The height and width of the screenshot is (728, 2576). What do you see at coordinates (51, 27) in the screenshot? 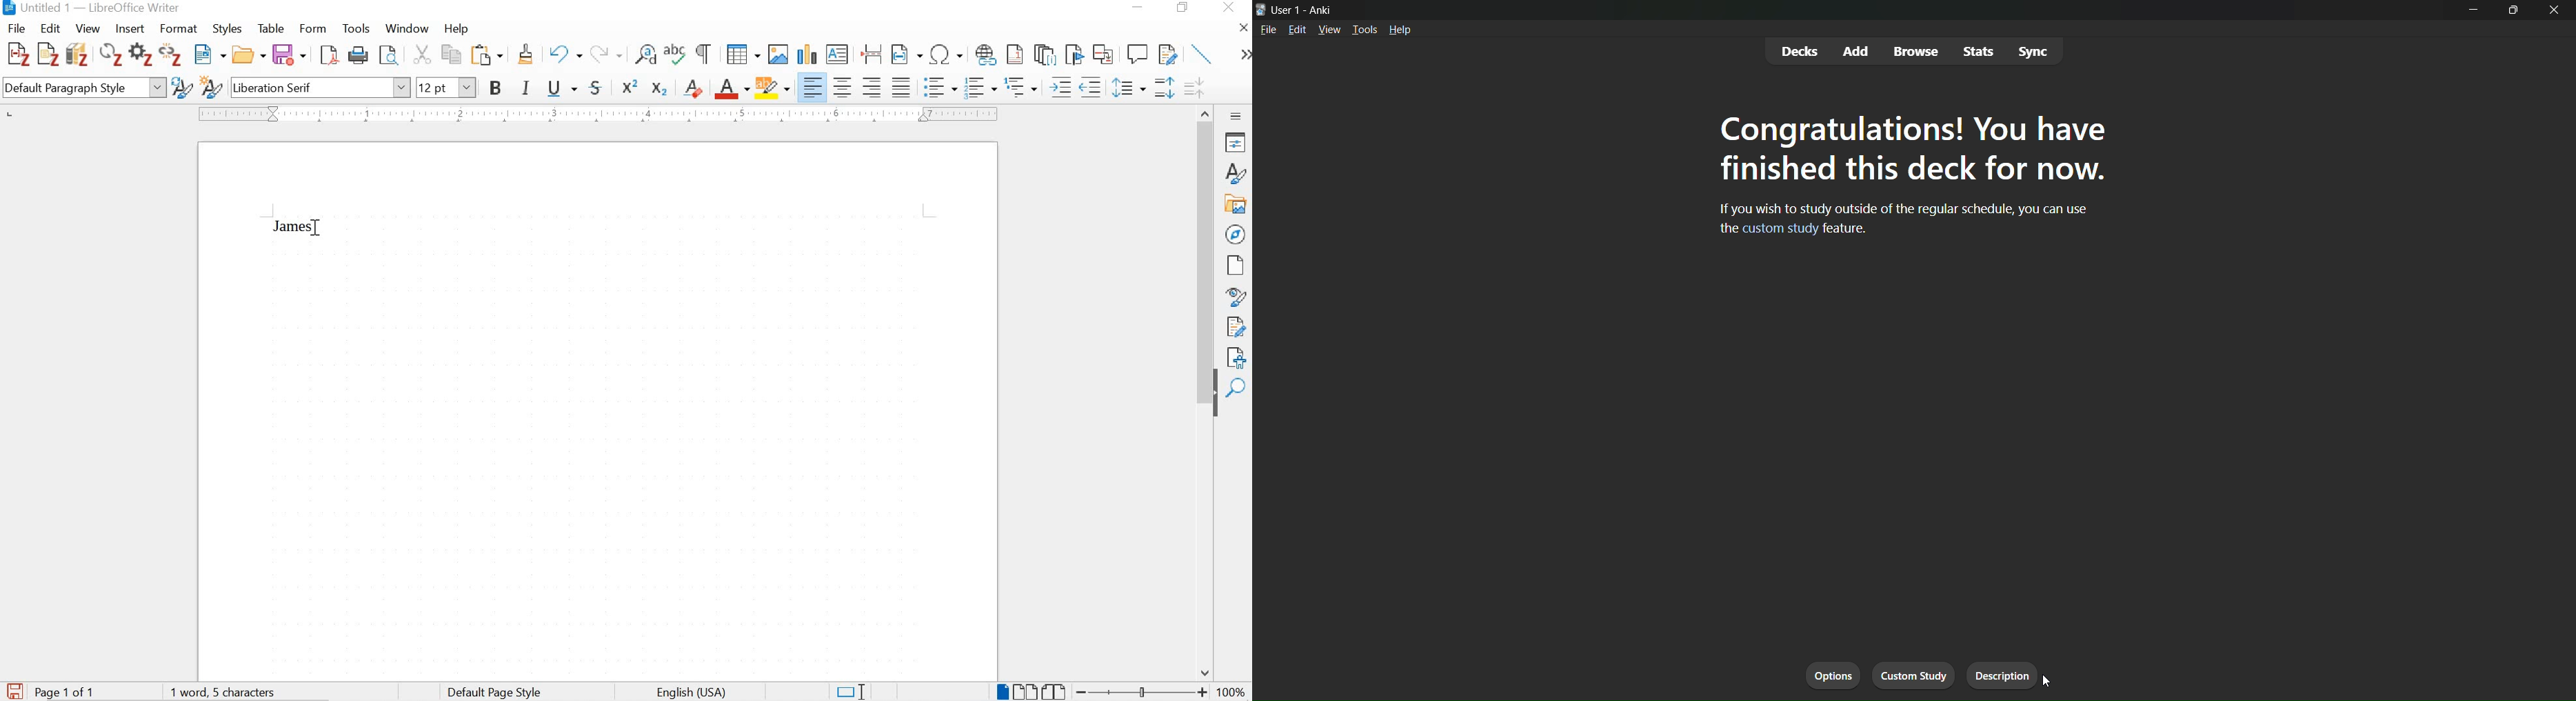
I see `edit` at bounding box center [51, 27].